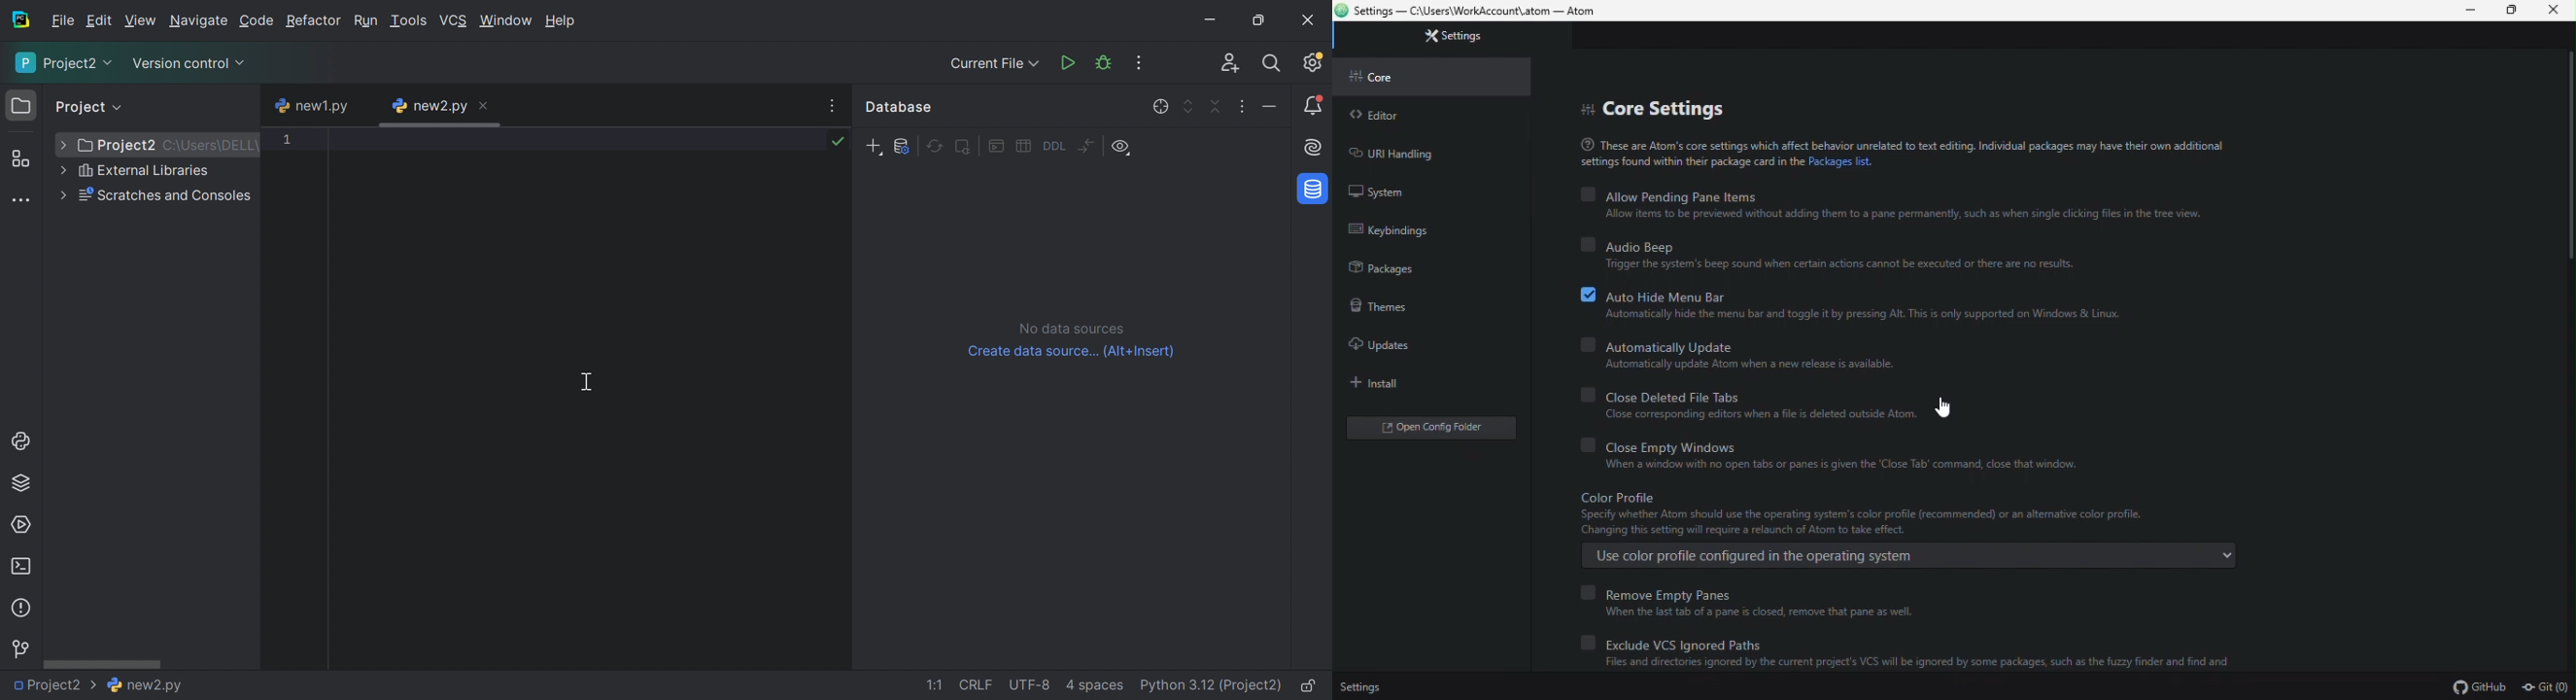 The image size is (2576, 700). What do you see at coordinates (427, 106) in the screenshot?
I see `new2.py` at bounding box center [427, 106].